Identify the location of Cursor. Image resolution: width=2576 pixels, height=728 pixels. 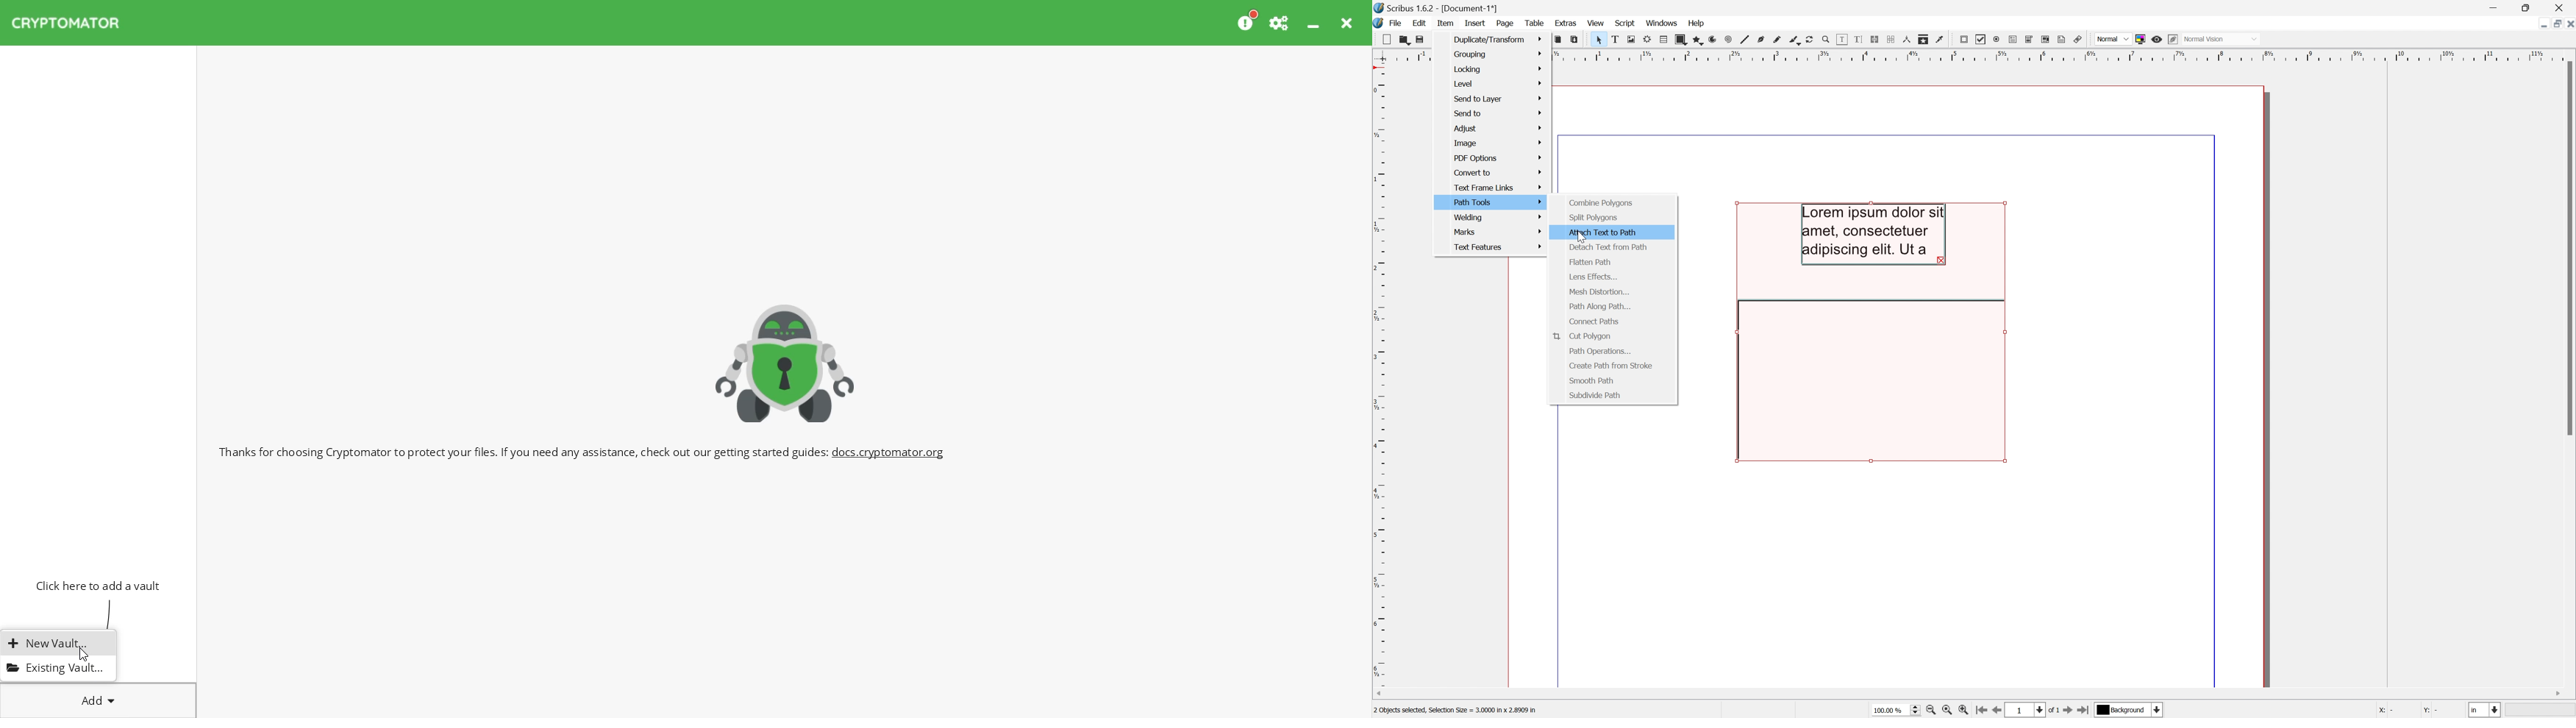
(1585, 236).